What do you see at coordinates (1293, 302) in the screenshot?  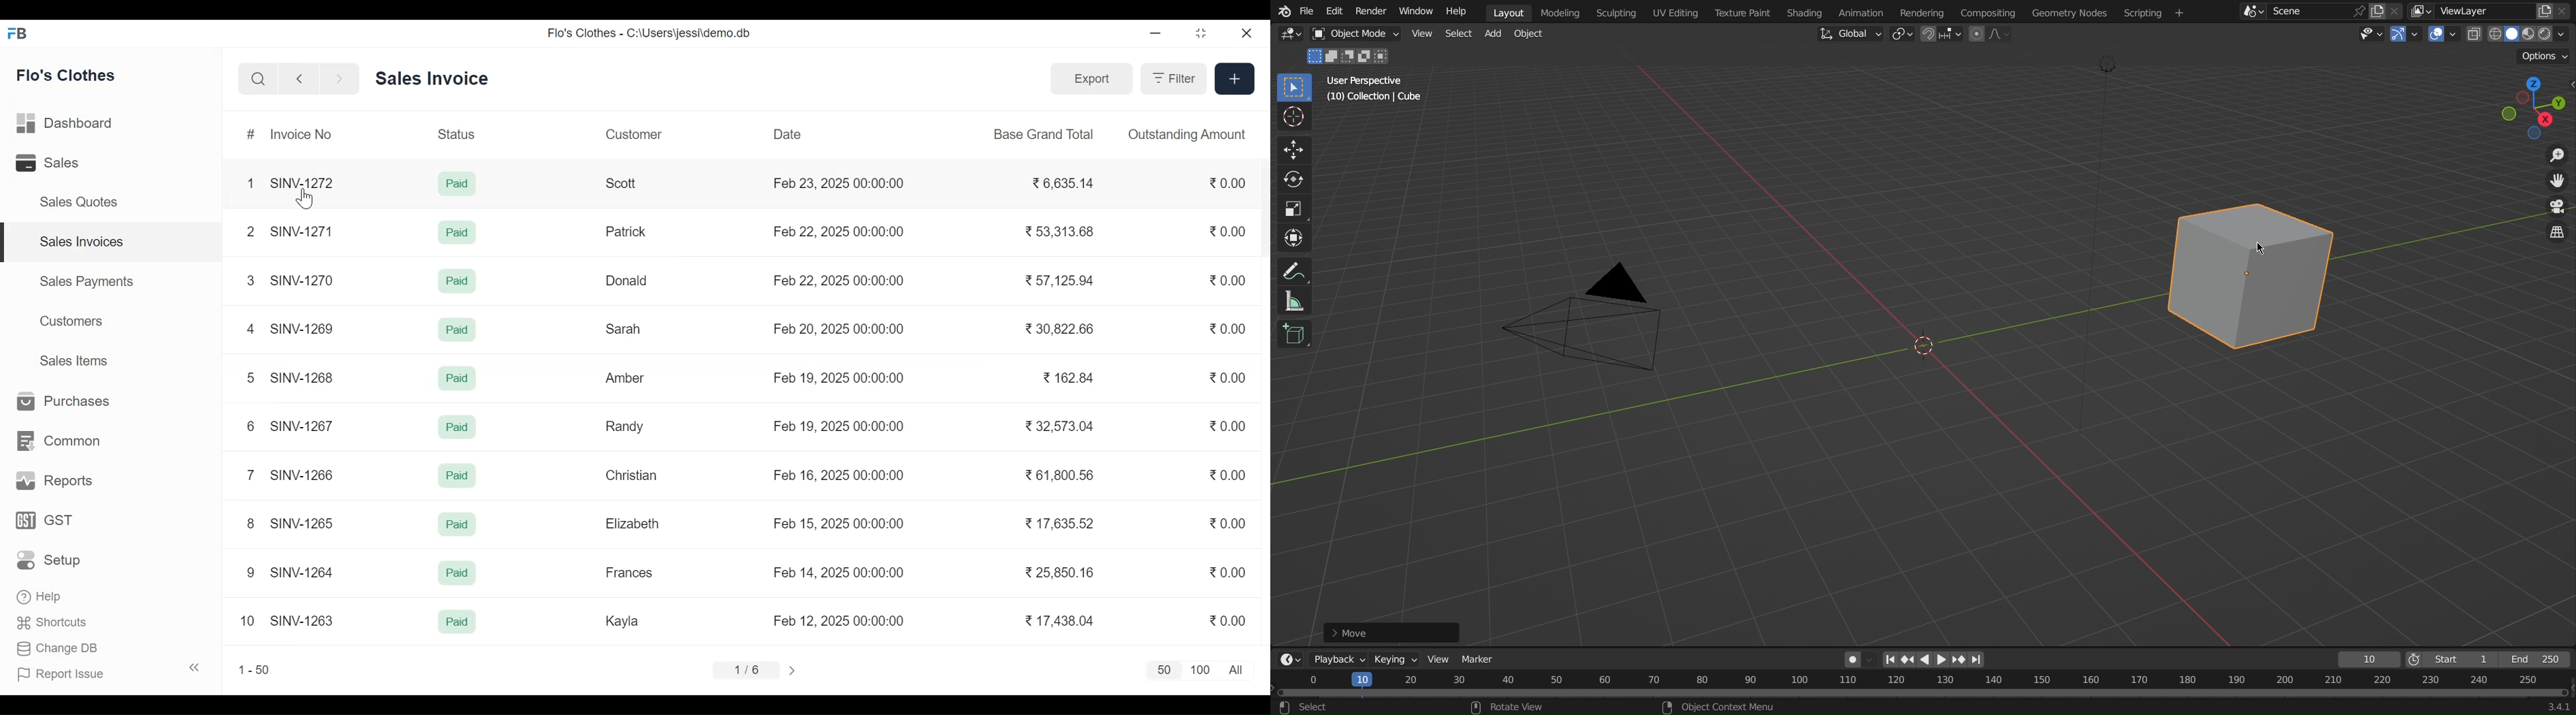 I see `Measure` at bounding box center [1293, 302].